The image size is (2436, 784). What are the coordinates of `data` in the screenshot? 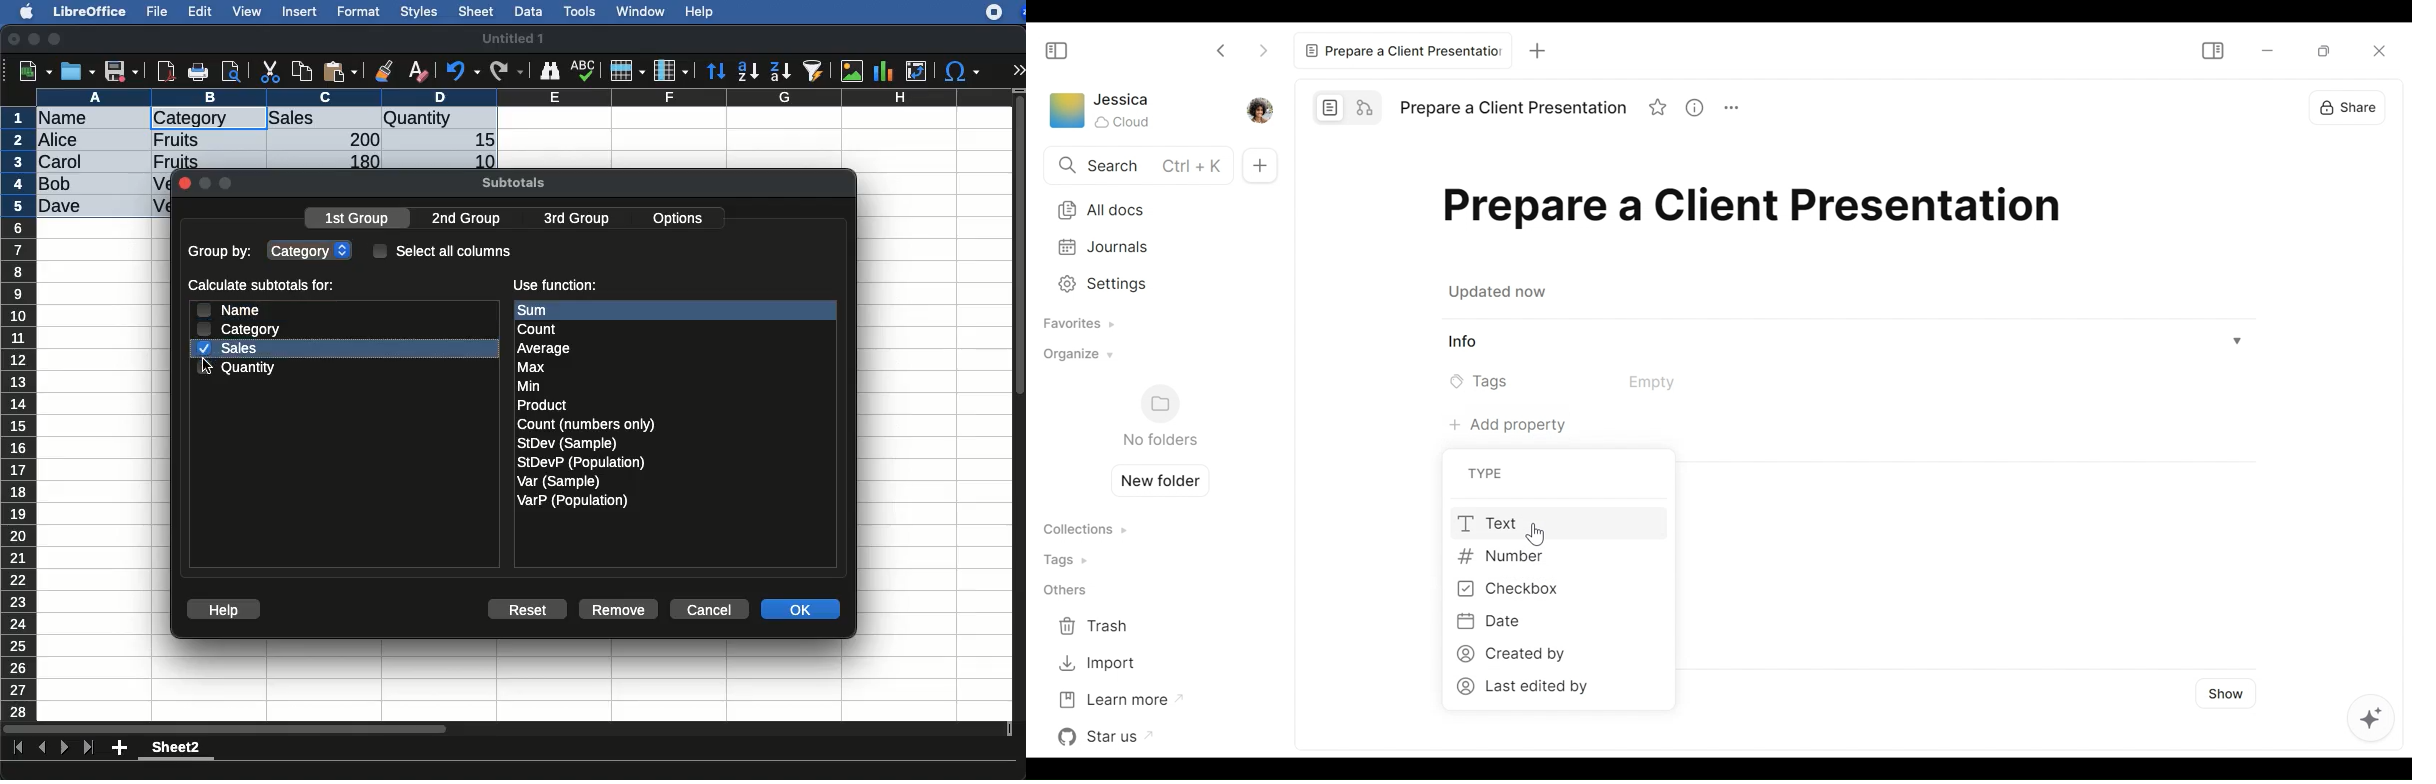 It's located at (528, 9).